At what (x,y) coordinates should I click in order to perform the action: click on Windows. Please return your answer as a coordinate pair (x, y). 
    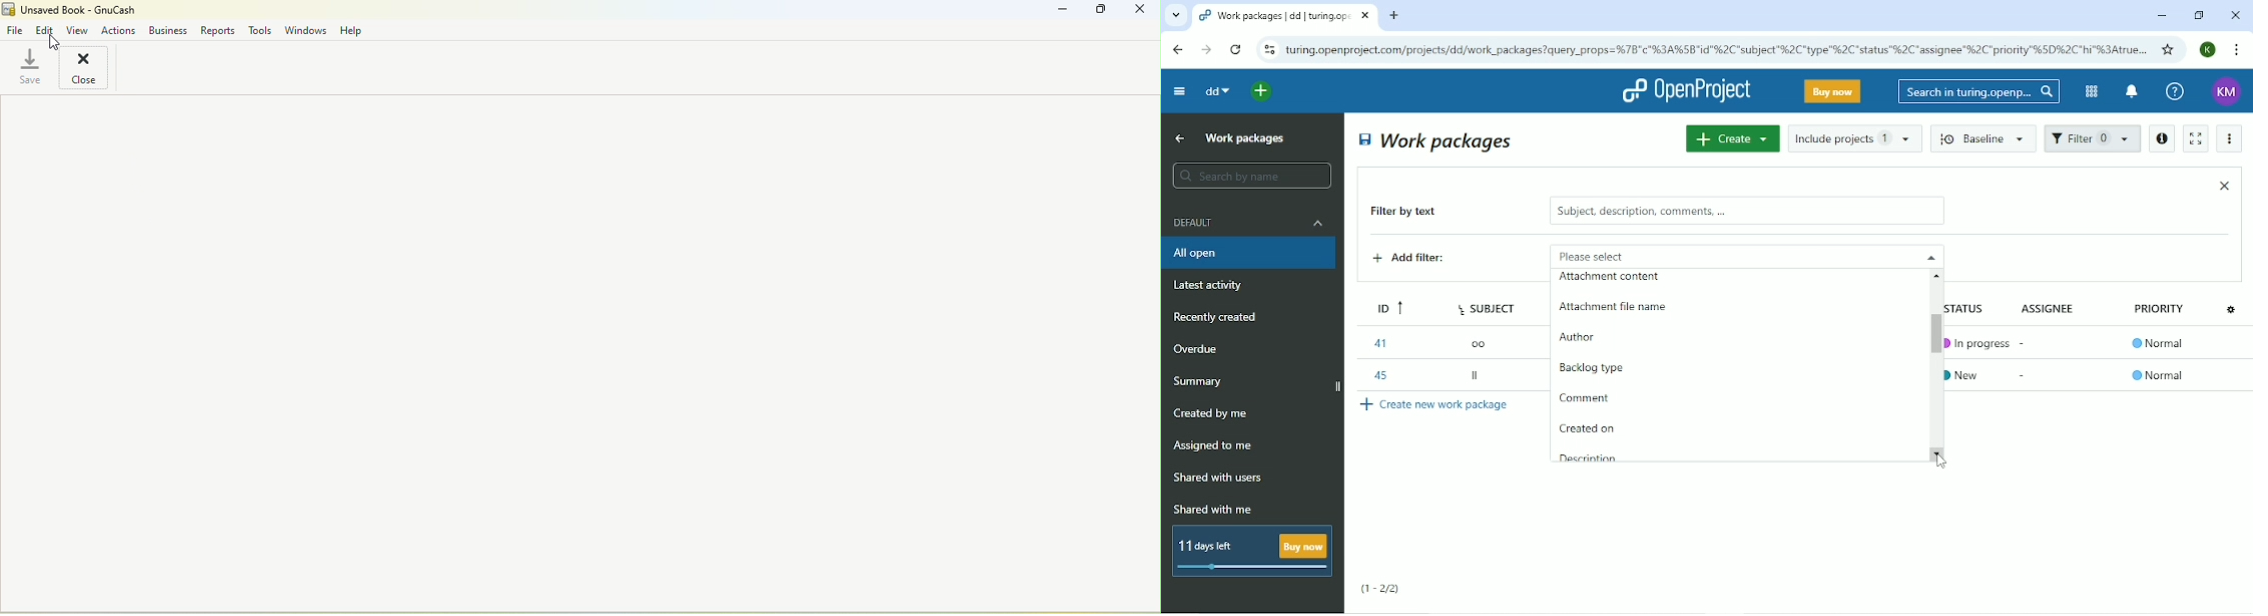
    Looking at the image, I should click on (305, 30).